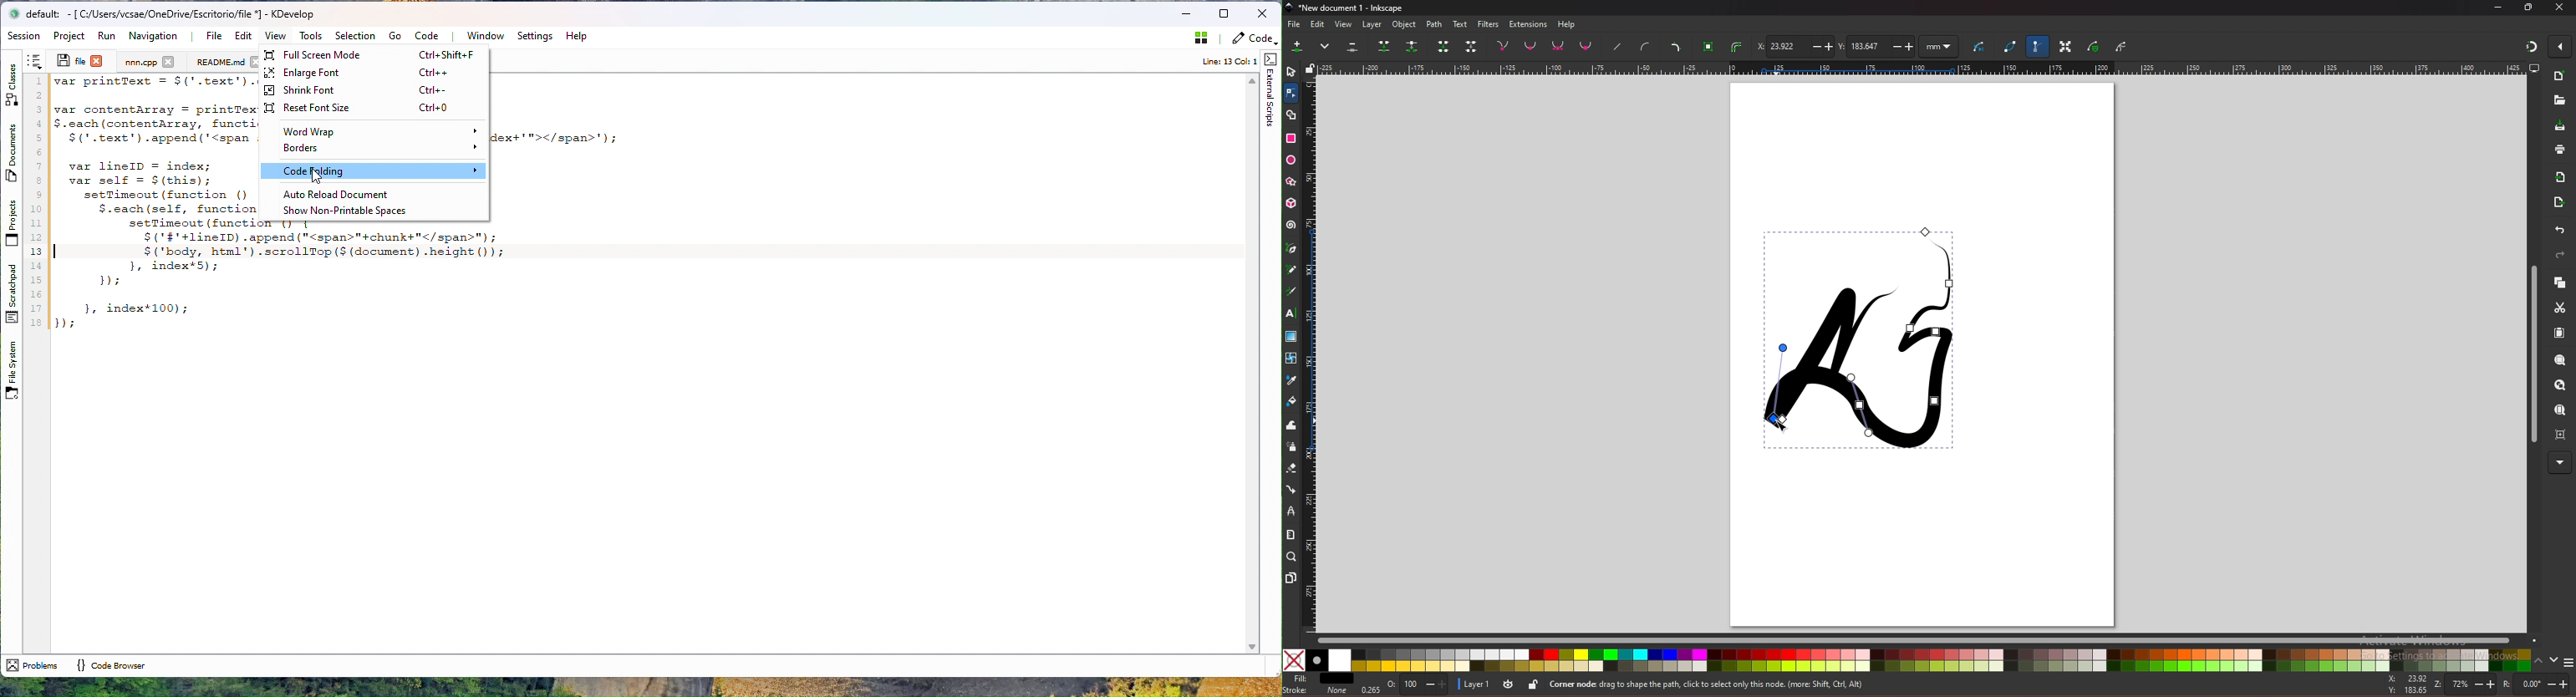 The width and height of the screenshot is (2576, 700). Describe the element at coordinates (1300, 45) in the screenshot. I see `add node` at that location.